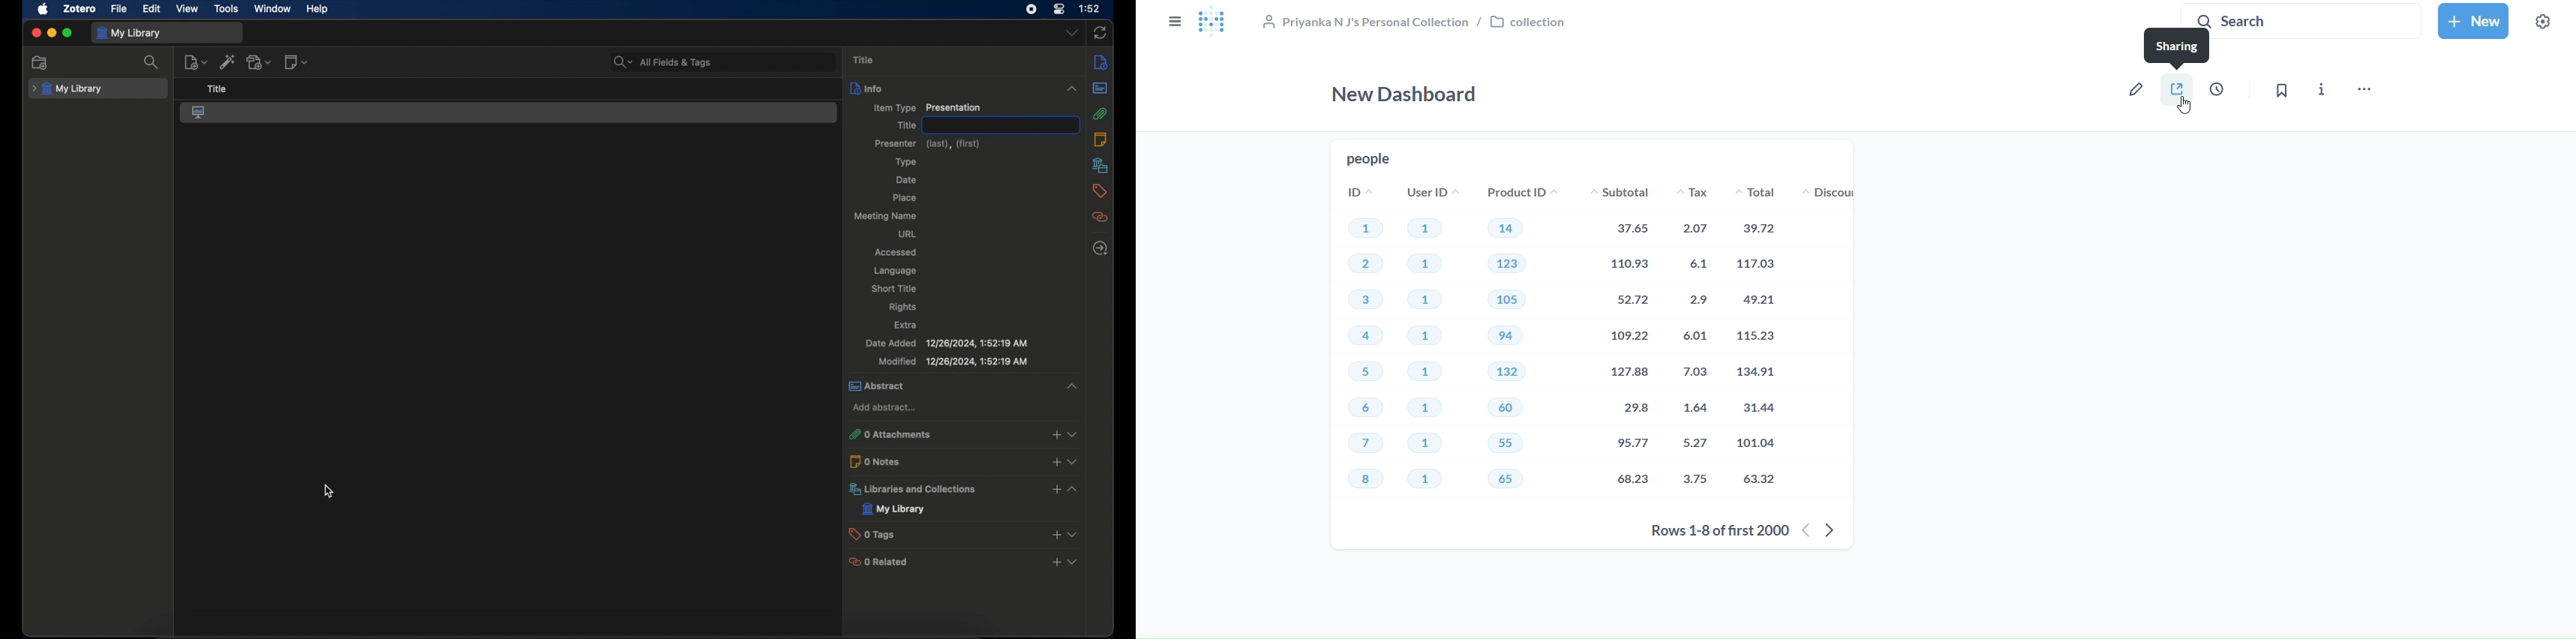 The width and height of the screenshot is (2576, 644). I want to click on edit, so click(2135, 89).